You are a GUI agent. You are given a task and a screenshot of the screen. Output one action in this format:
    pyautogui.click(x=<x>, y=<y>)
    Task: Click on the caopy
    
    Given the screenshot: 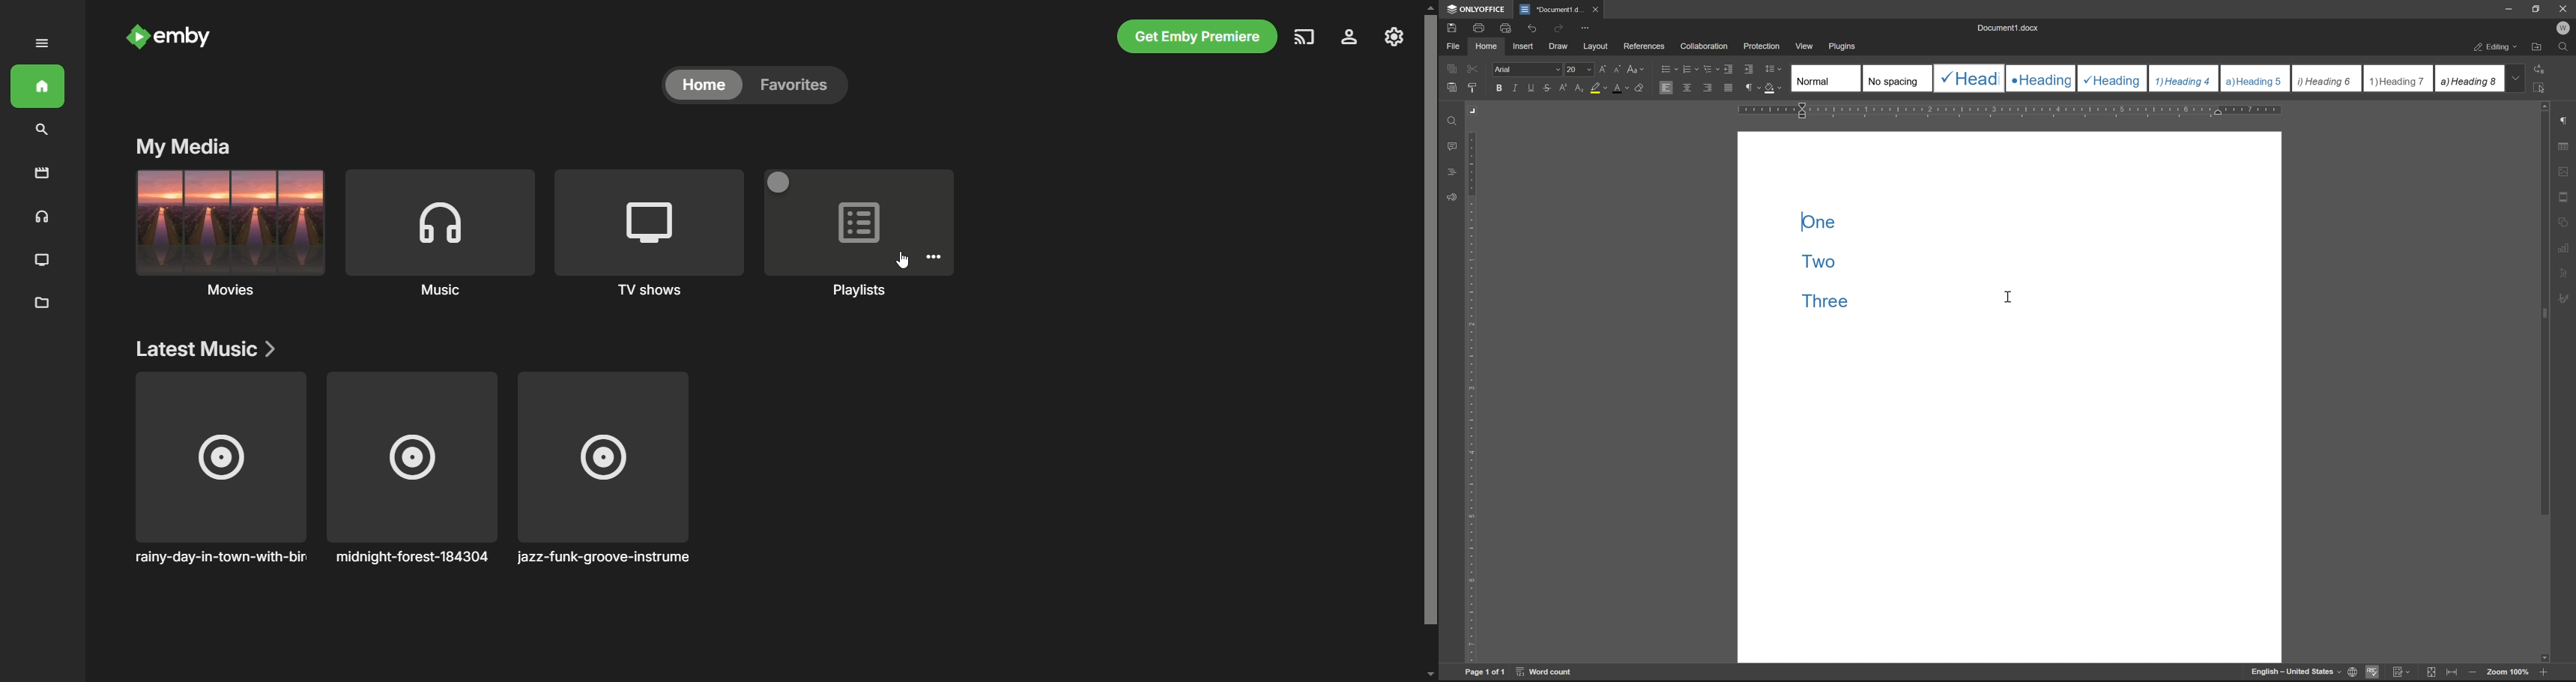 What is the action you would take?
    pyautogui.click(x=1450, y=70)
    